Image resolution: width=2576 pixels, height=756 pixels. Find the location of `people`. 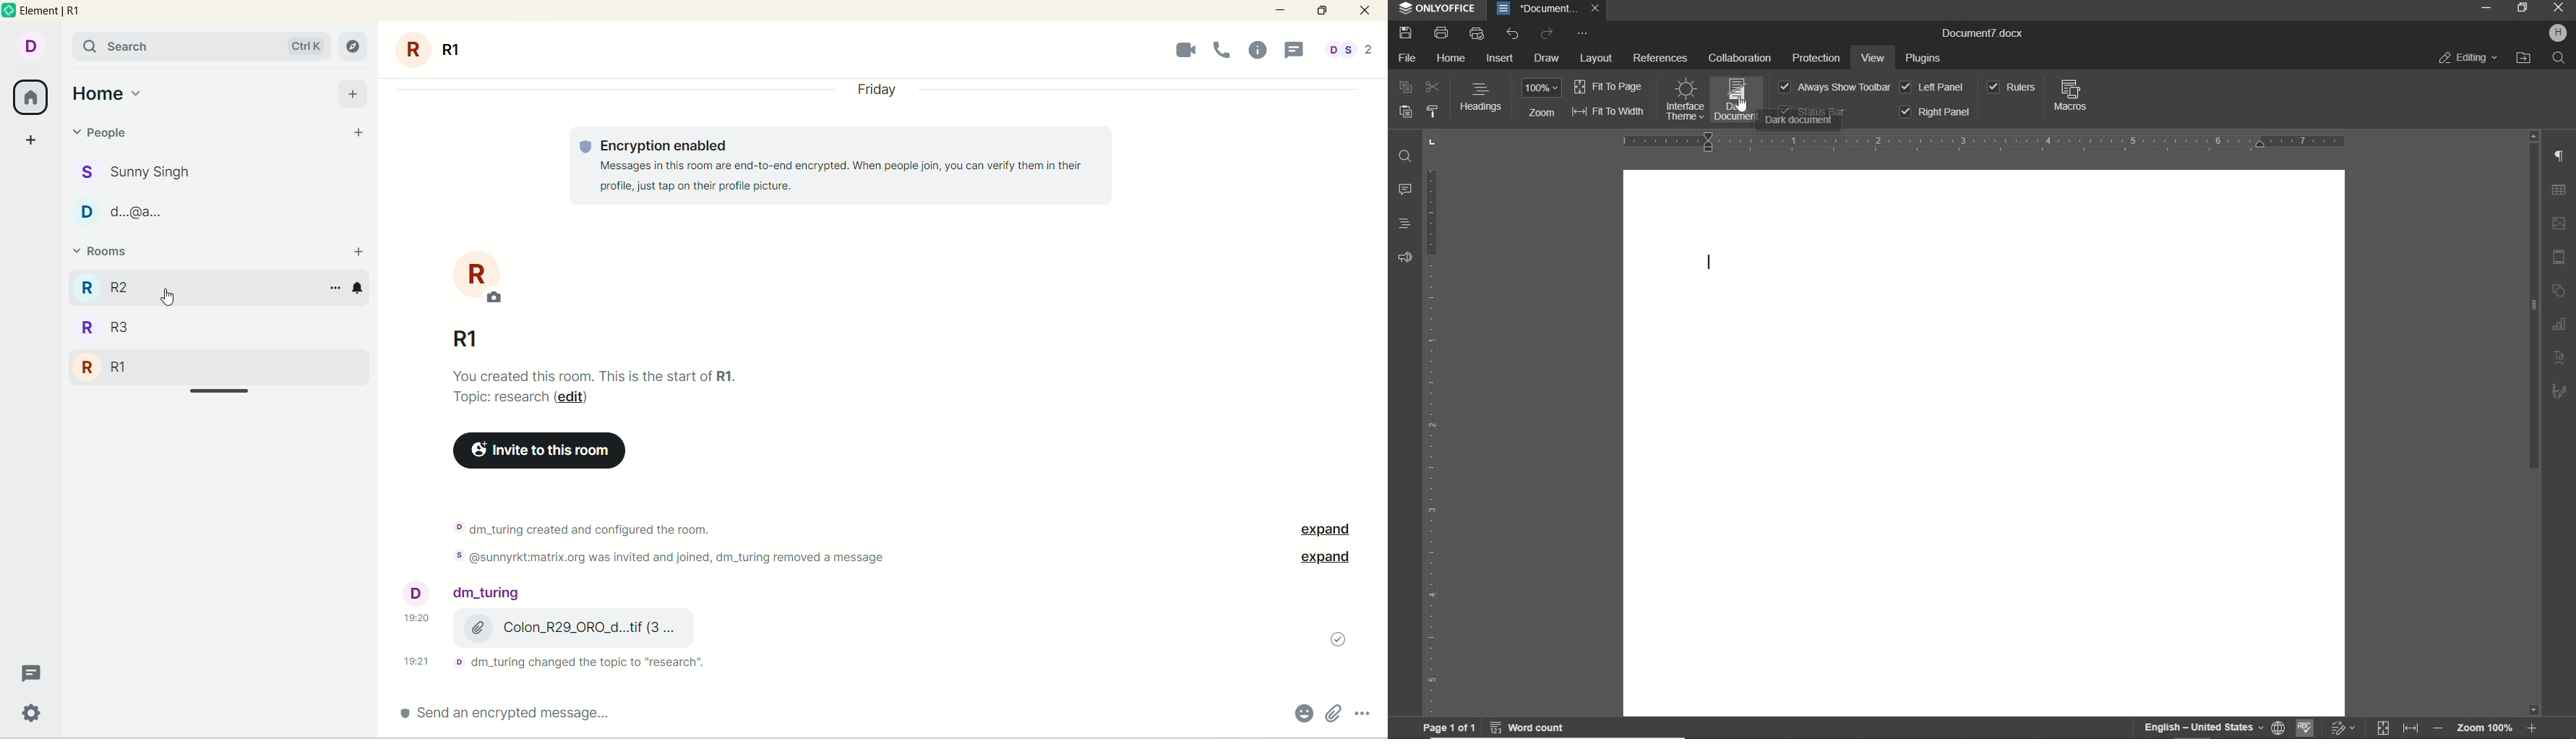

people is located at coordinates (111, 136).